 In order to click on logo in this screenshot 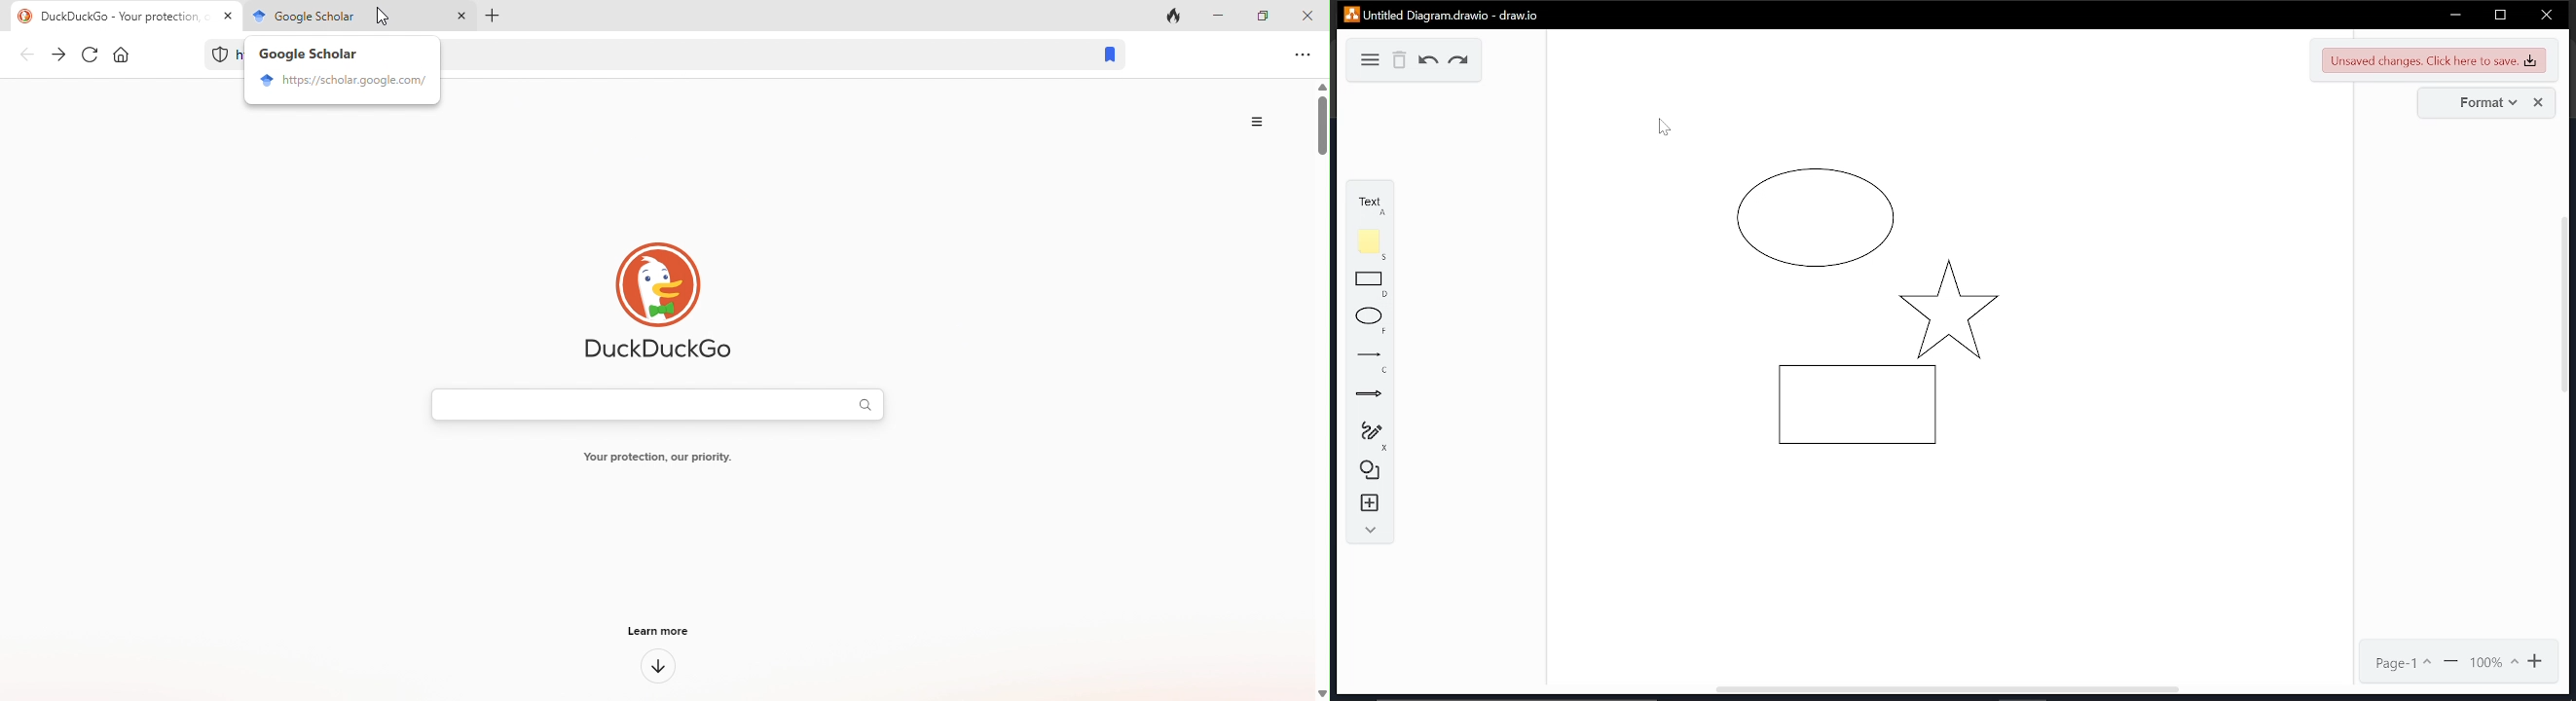, I will do `click(667, 301)`.